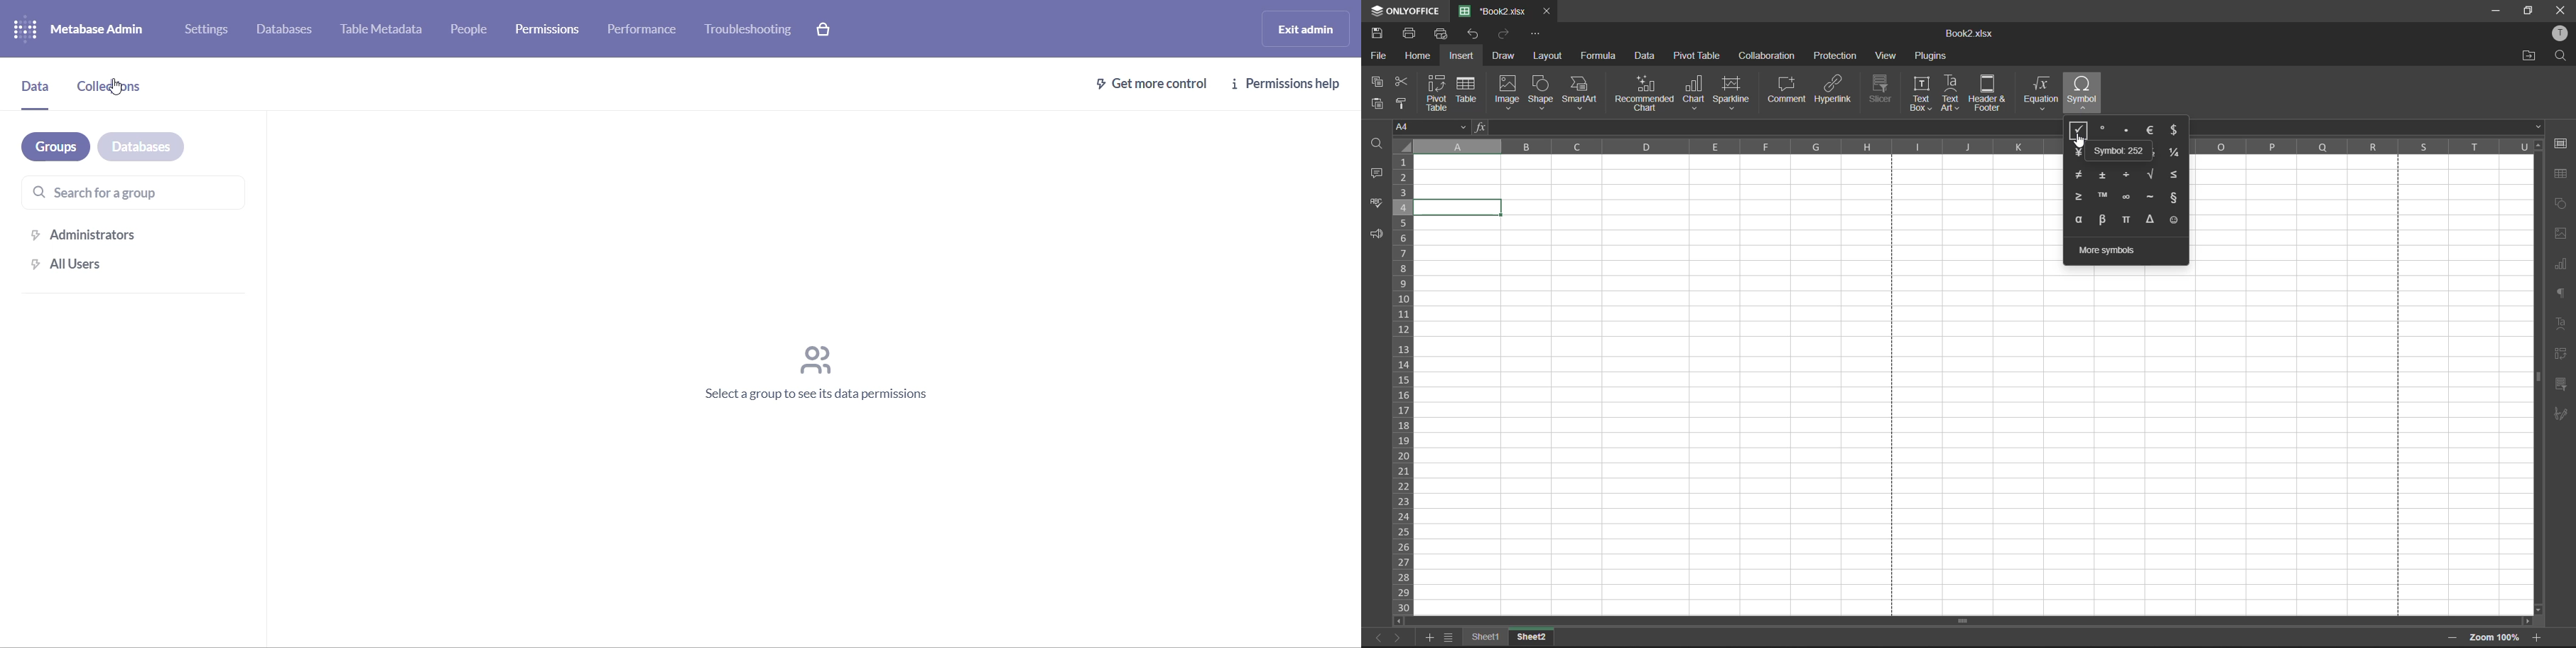 The height and width of the screenshot is (672, 2576). I want to click on maximize, so click(2530, 12).